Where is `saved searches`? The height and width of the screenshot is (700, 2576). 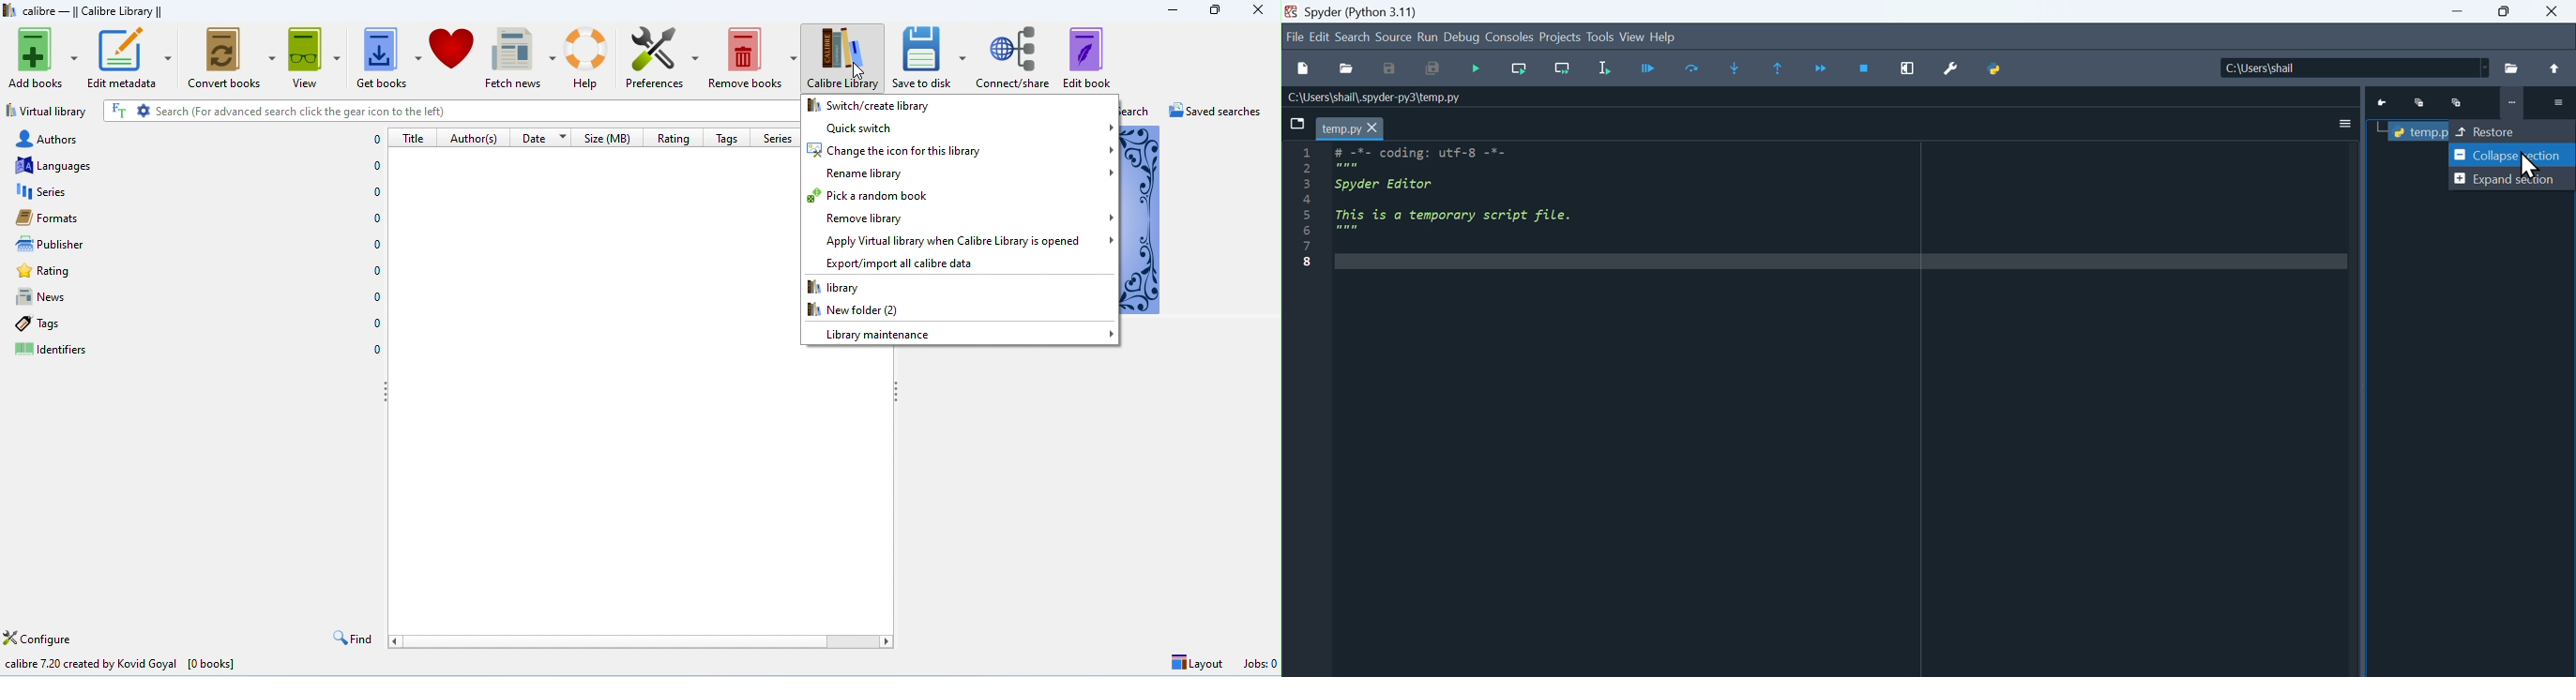 saved searches is located at coordinates (1219, 112).